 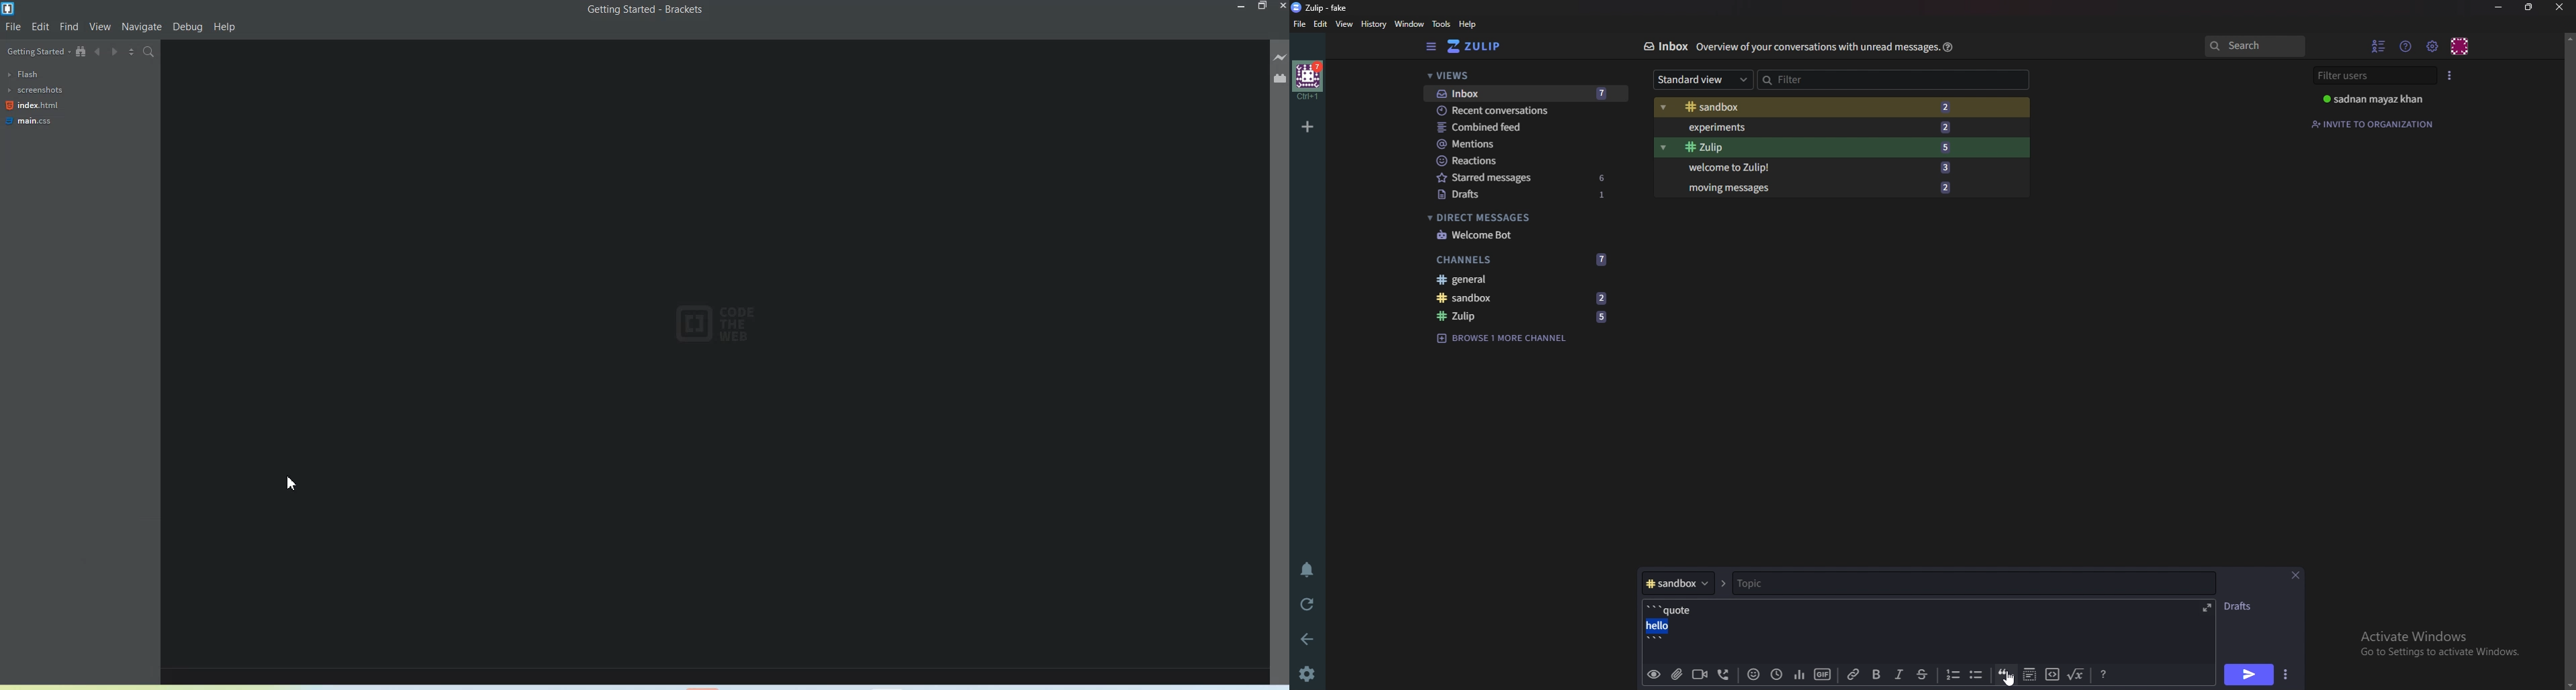 I want to click on Find, so click(x=69, y=26).